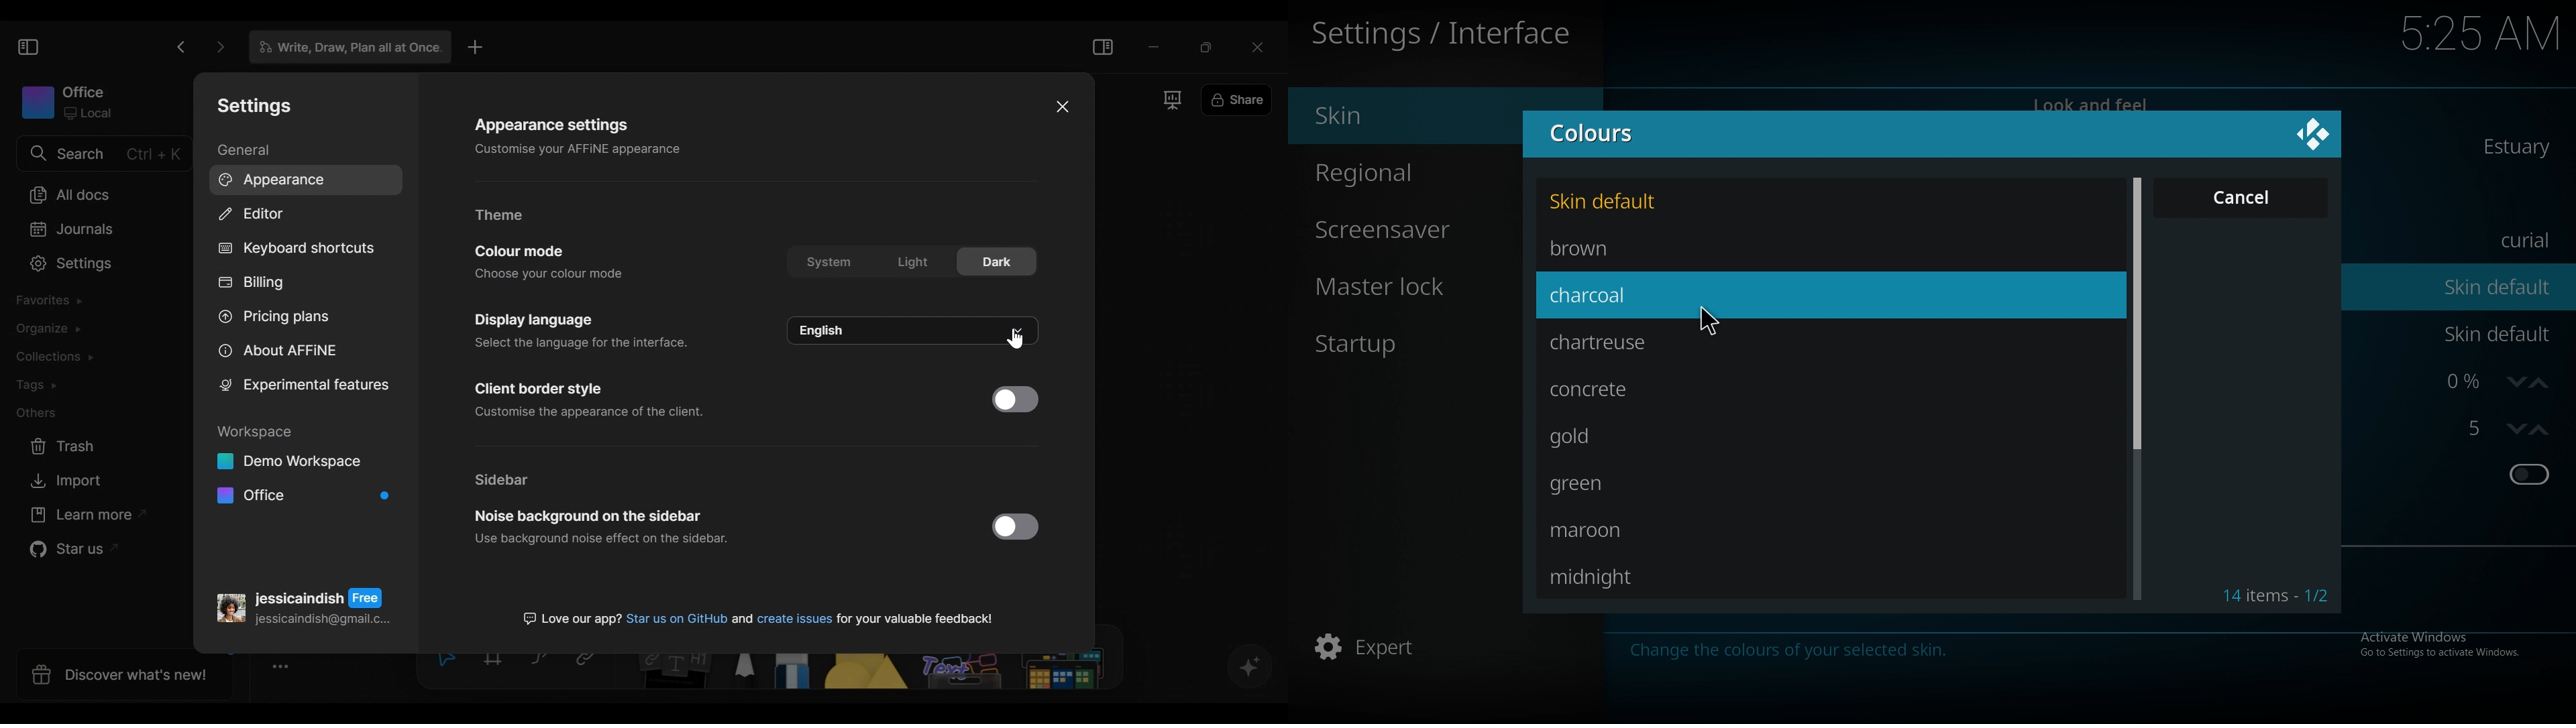 This screenshot has height=728, width=2576. Describe the element at coordinates (745, 672) in the screenshot. I see `Pen` at that location.